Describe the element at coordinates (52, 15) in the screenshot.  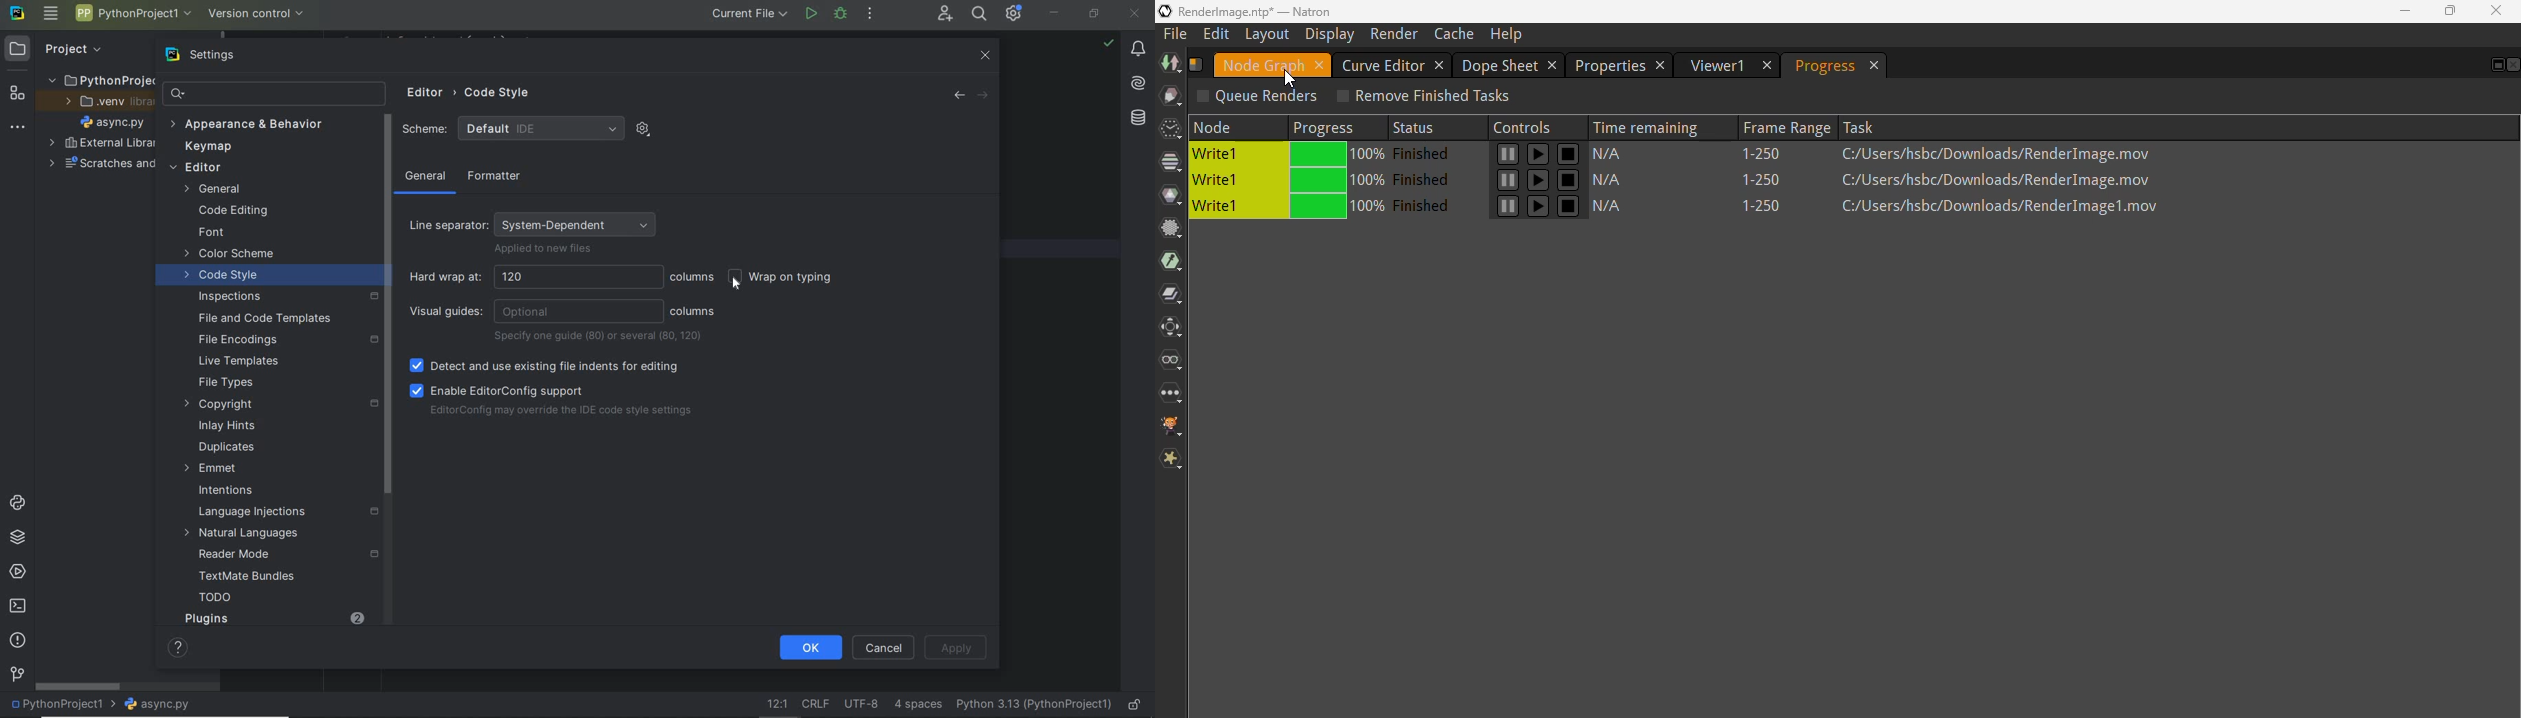
I see `main menu` at that location.